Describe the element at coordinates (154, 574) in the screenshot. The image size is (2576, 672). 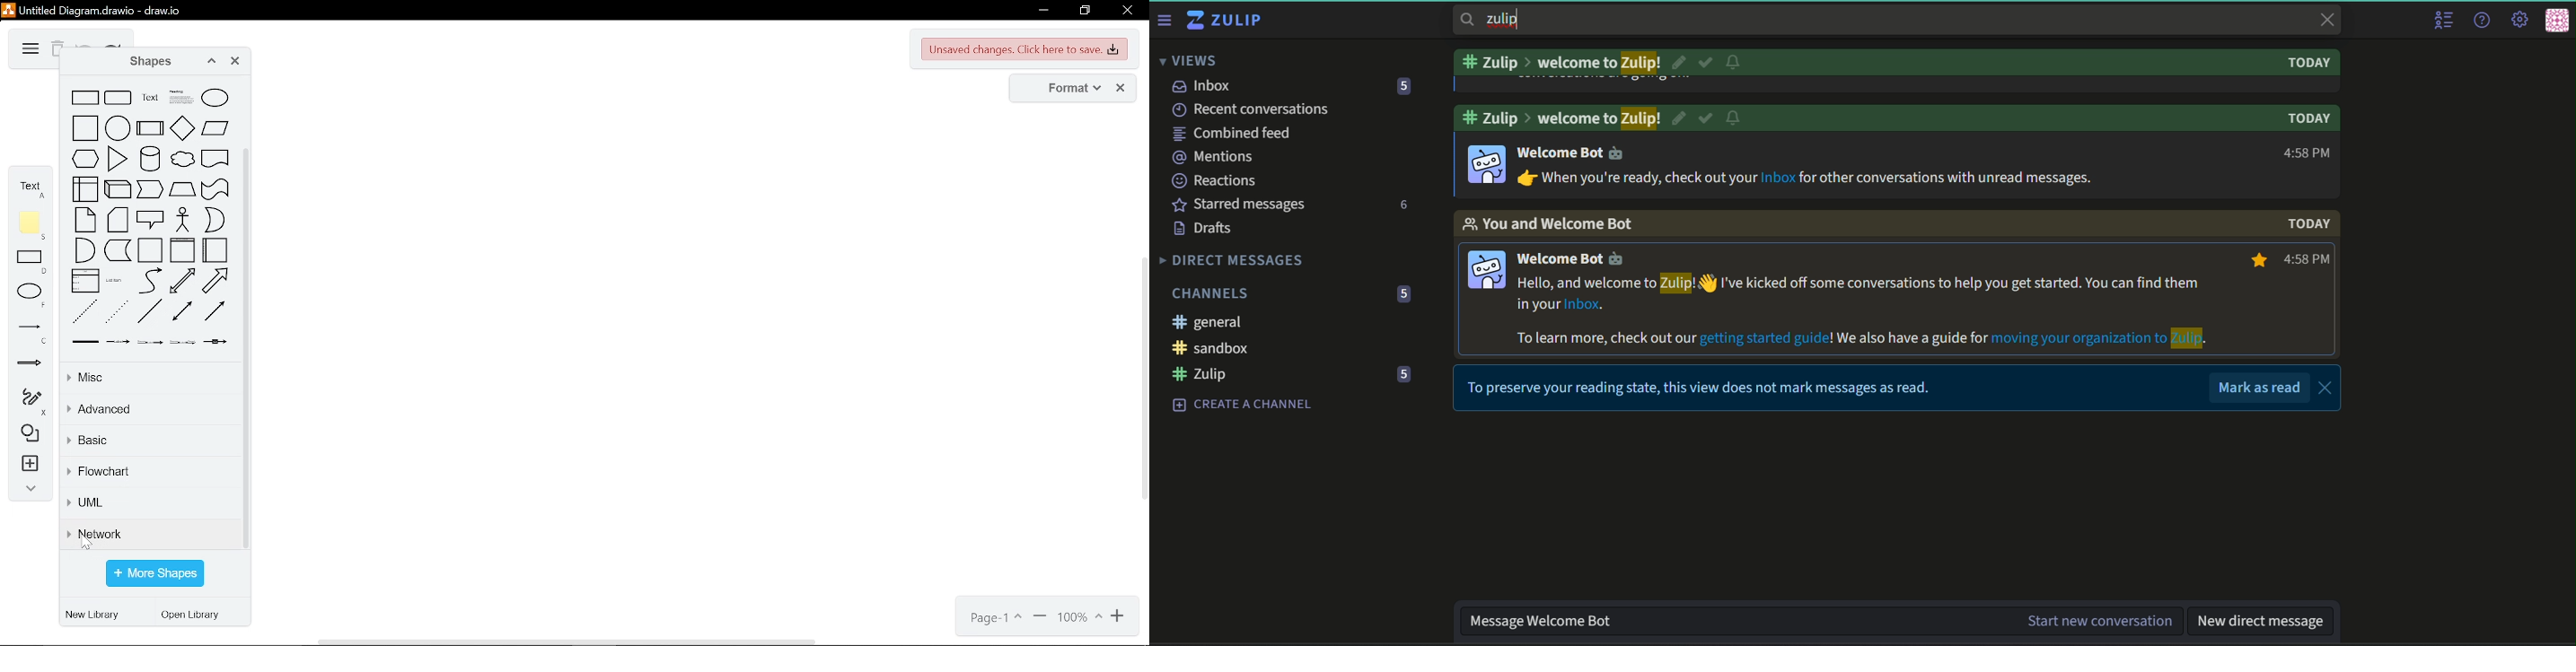
I see `more shapes` at that location.